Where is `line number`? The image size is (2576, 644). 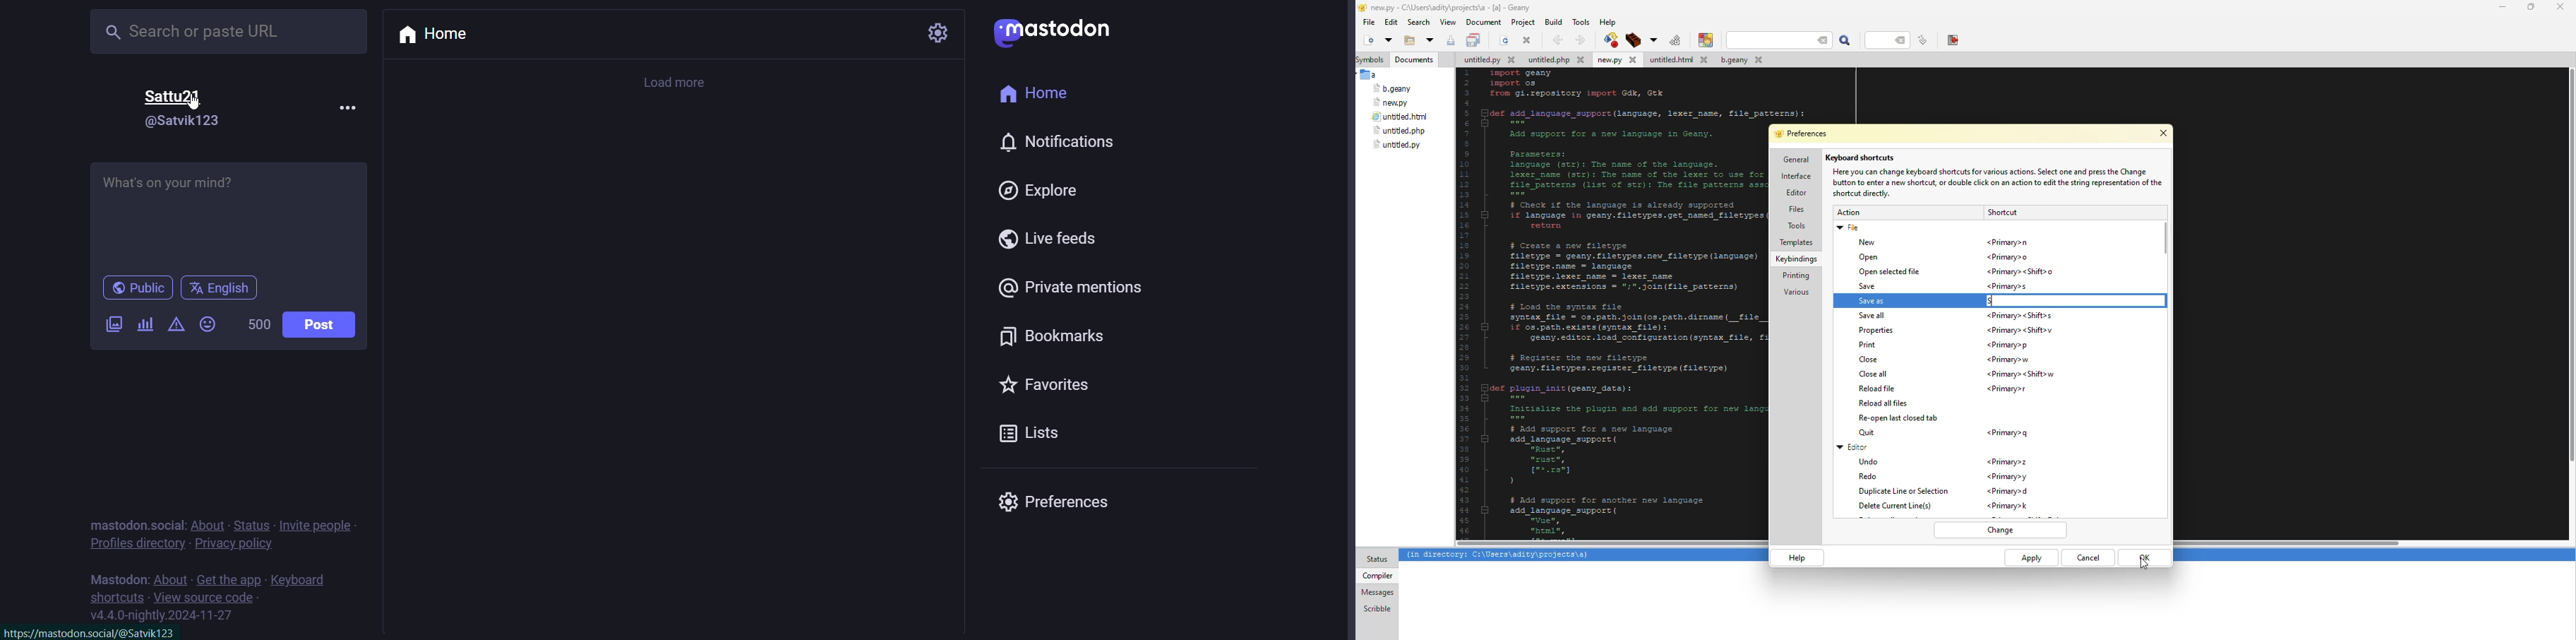 line number is located at coordinates (1891, 39).